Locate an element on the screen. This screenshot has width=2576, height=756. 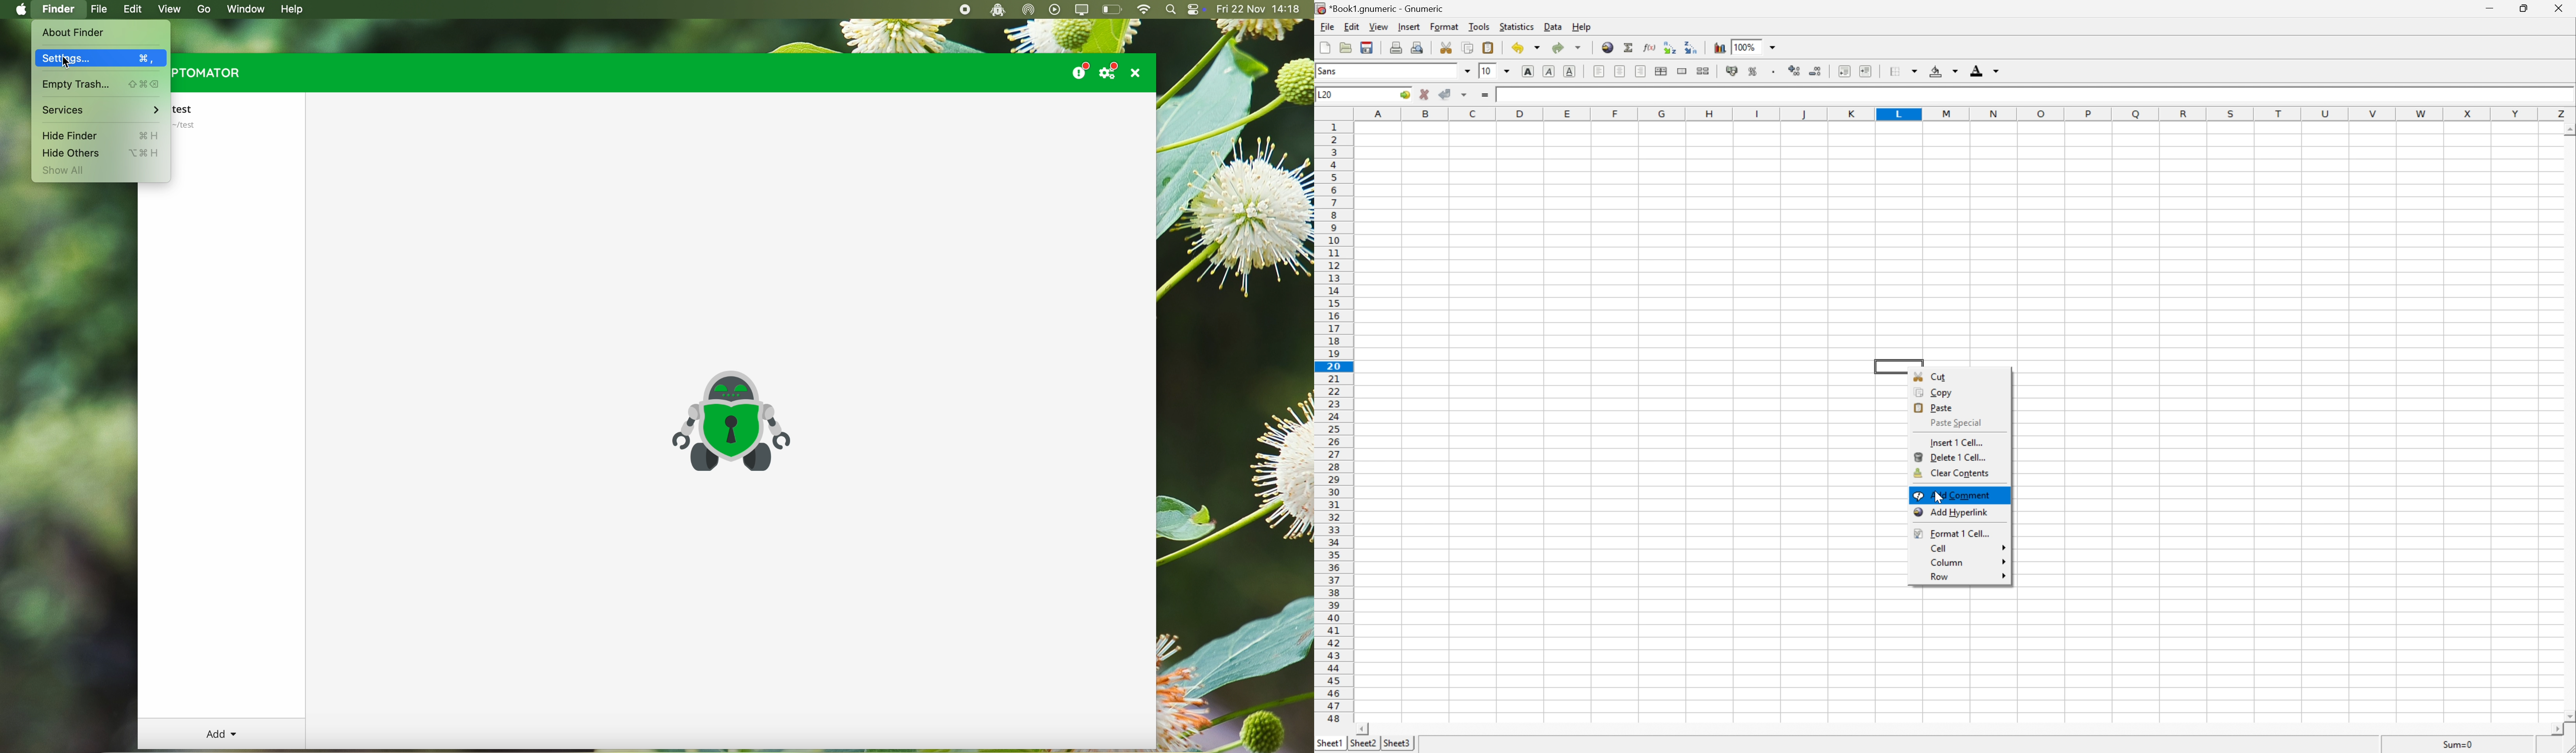
Print preview is located at coordinates (1416, 48).